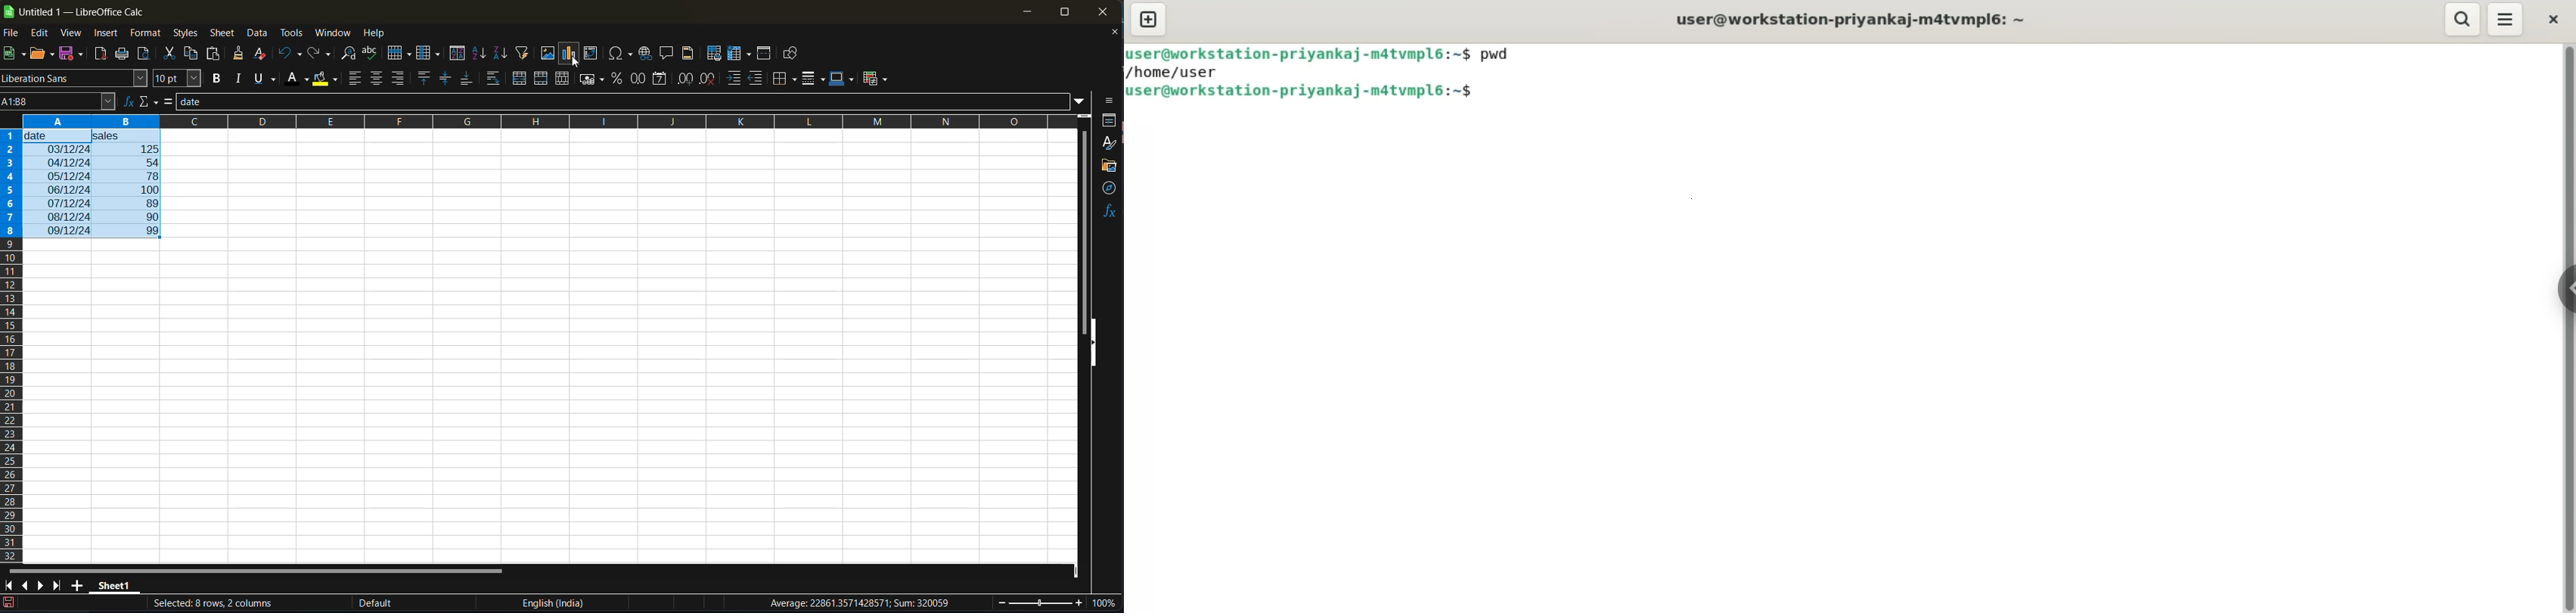 Image resolution: width=2576 pixels, height=616 pixels. What do you see at coordinates (2553, 20) in the screenshot?
I see `close` at bounding box center [2553, 20].